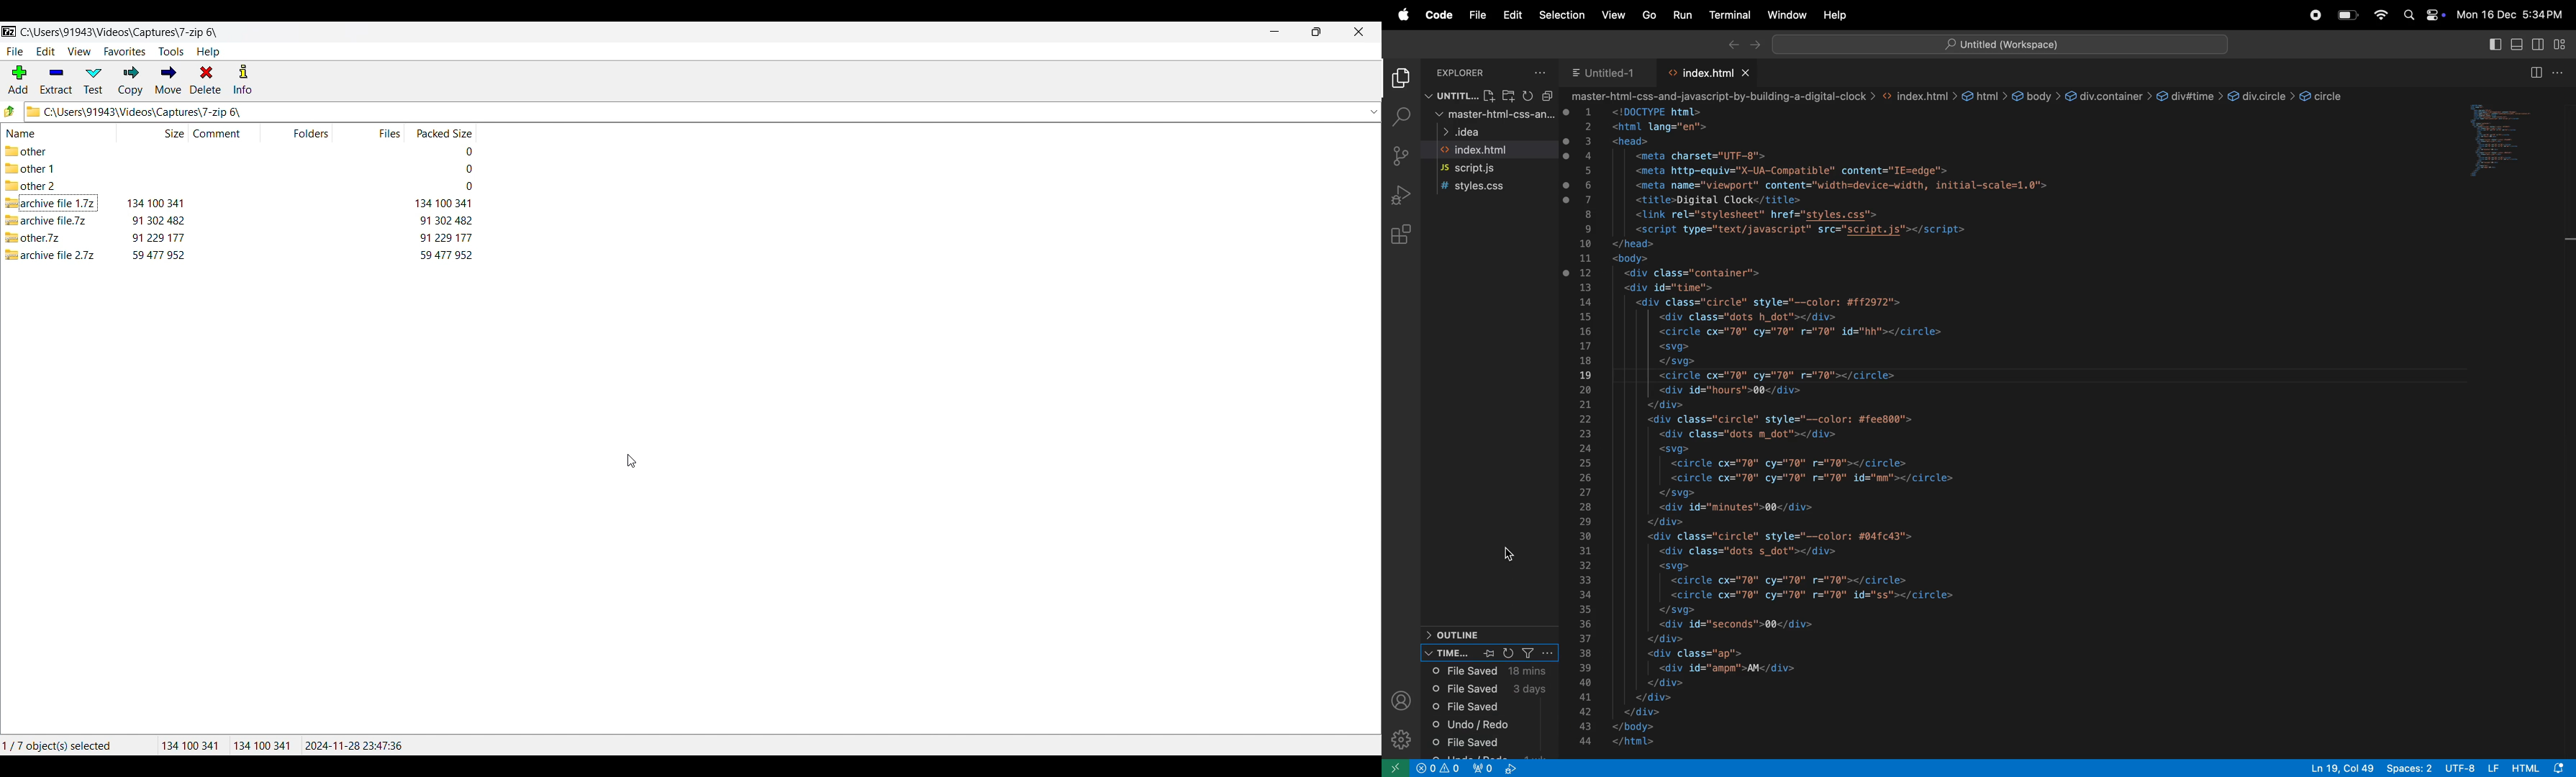  Describe the element at coordinates (14, 52) in the screenshot. I see `File menu` at that location.